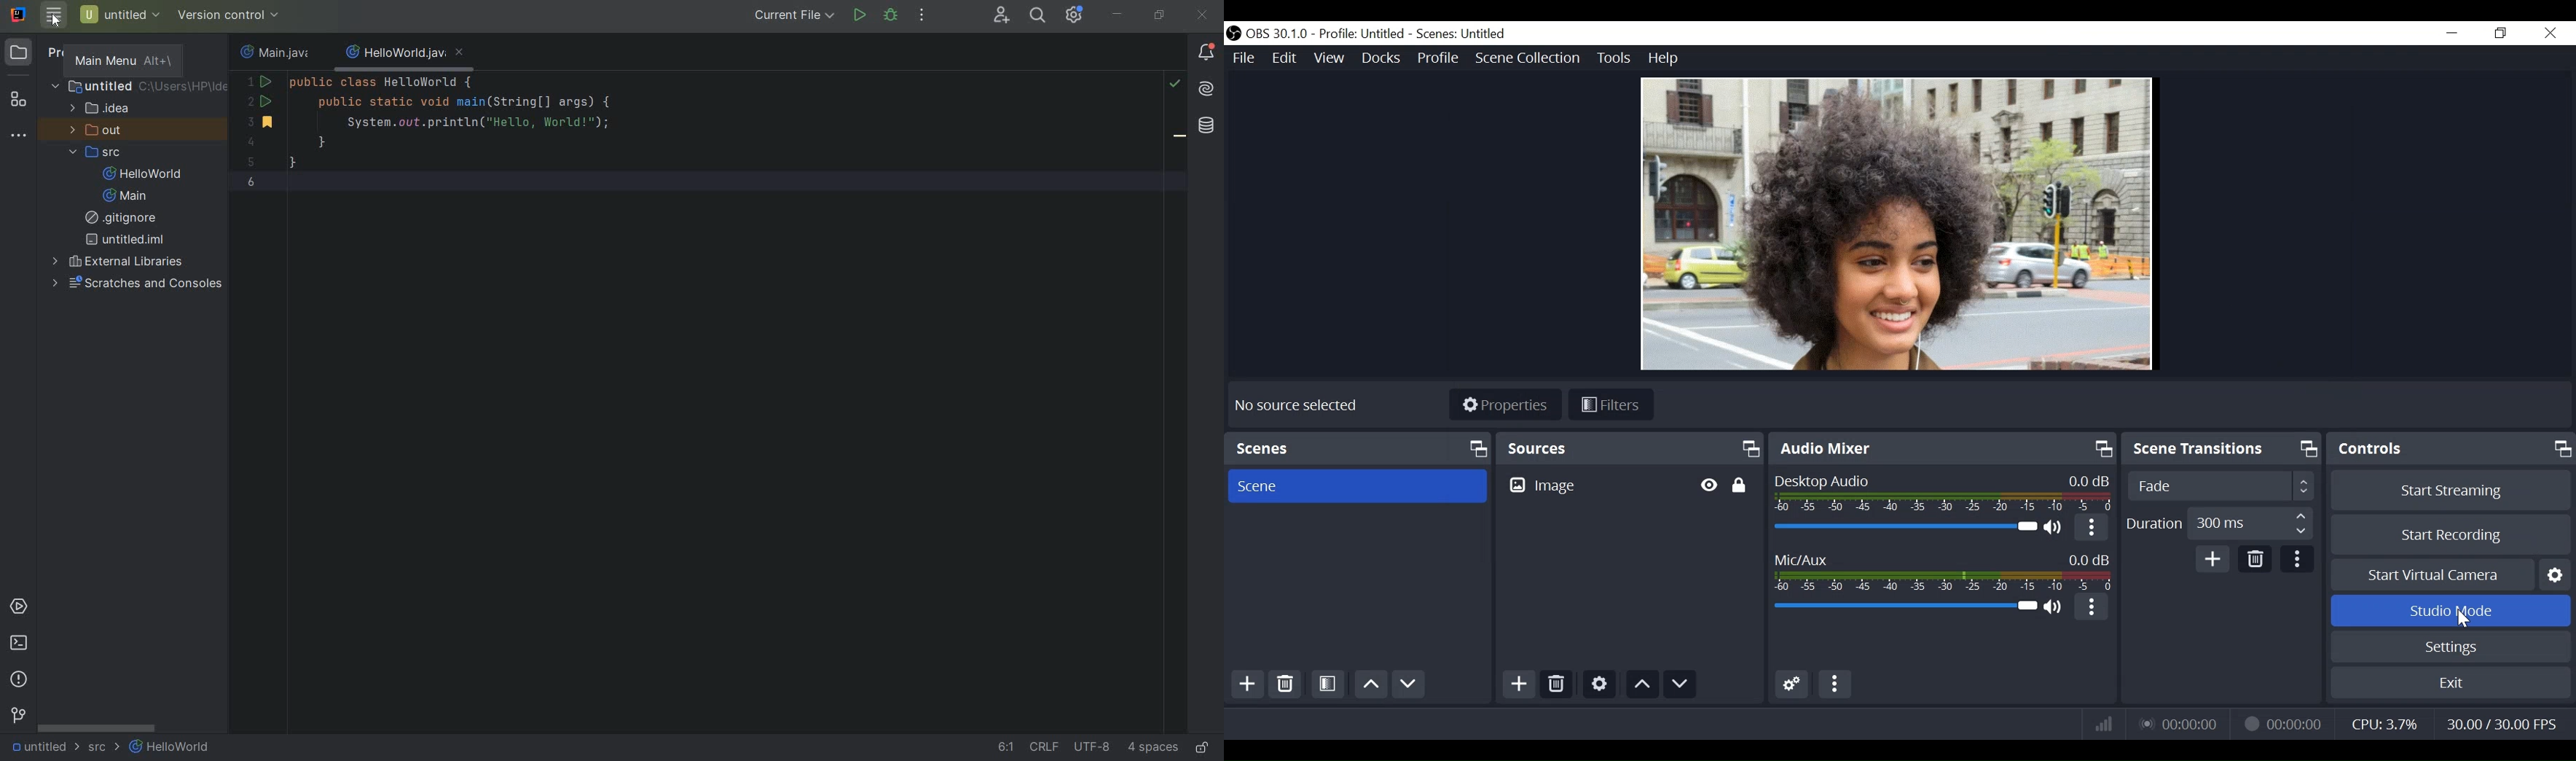 The width and height of the screenshot is (2576, 784). Describe the element at coordinates (1234, 32) in the screenshot. I see `OBS Studios Desktop Icon` at that location.